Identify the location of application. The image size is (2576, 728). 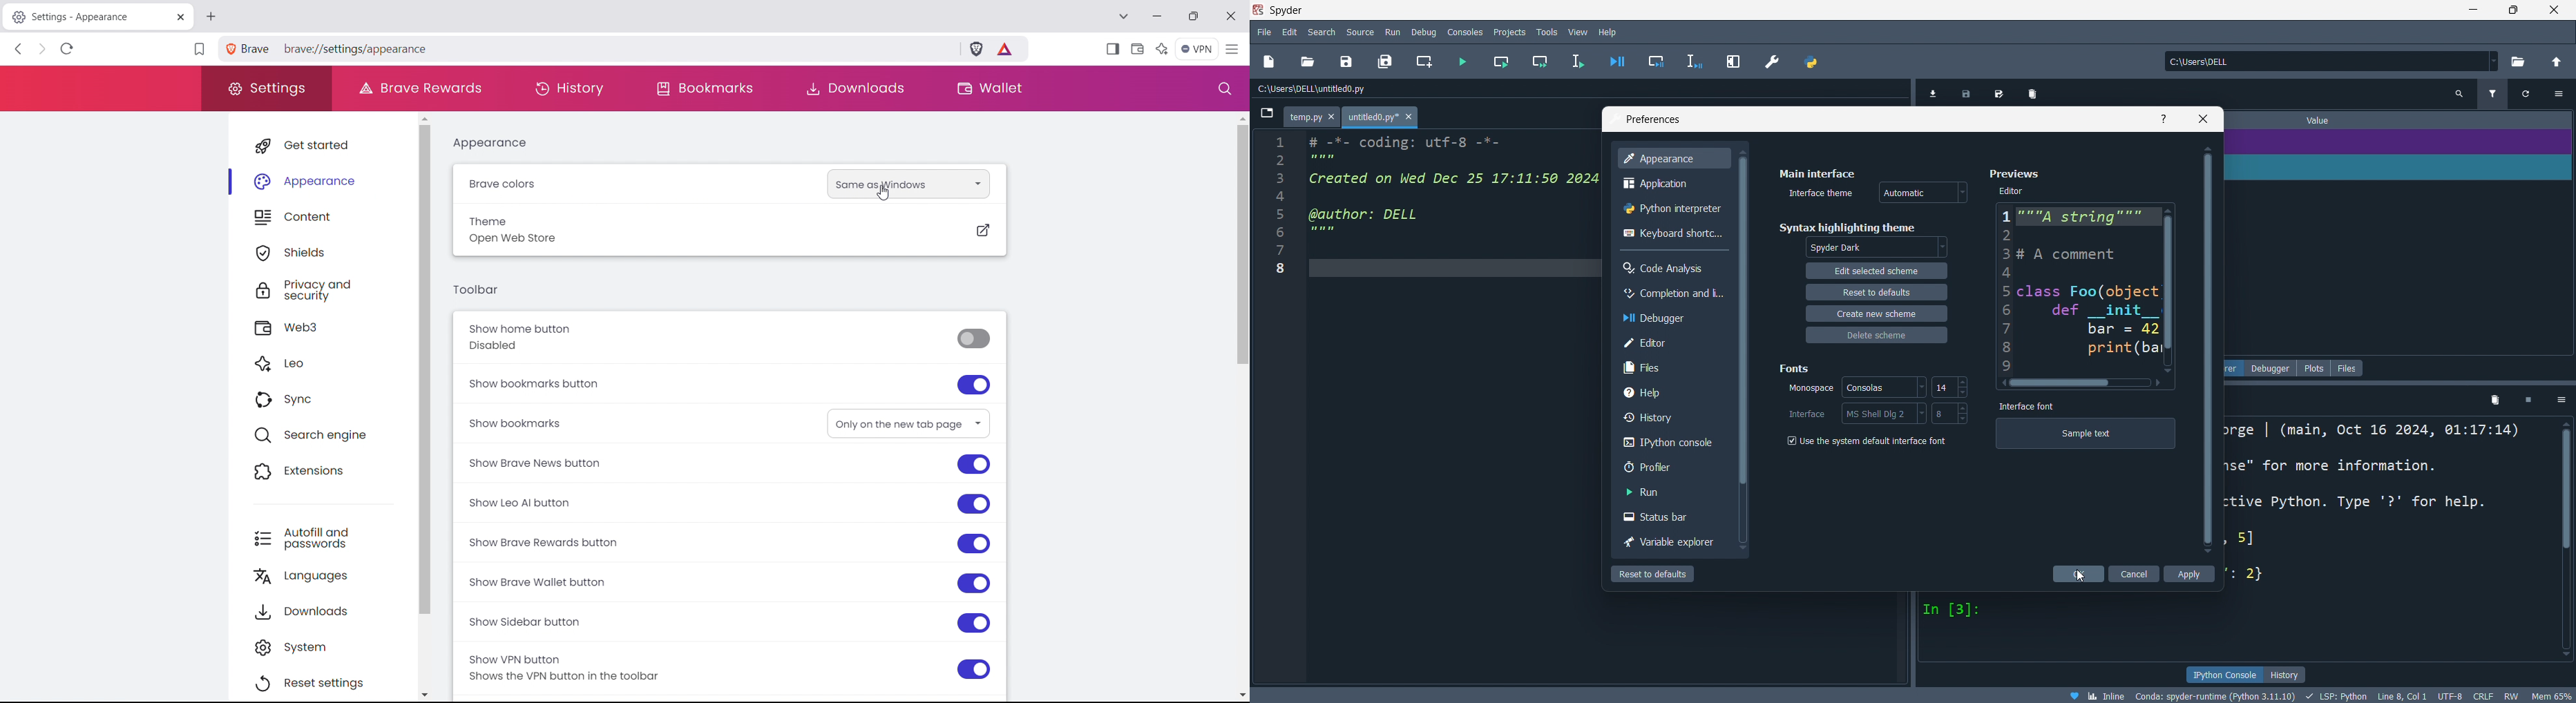
(1670, 182).